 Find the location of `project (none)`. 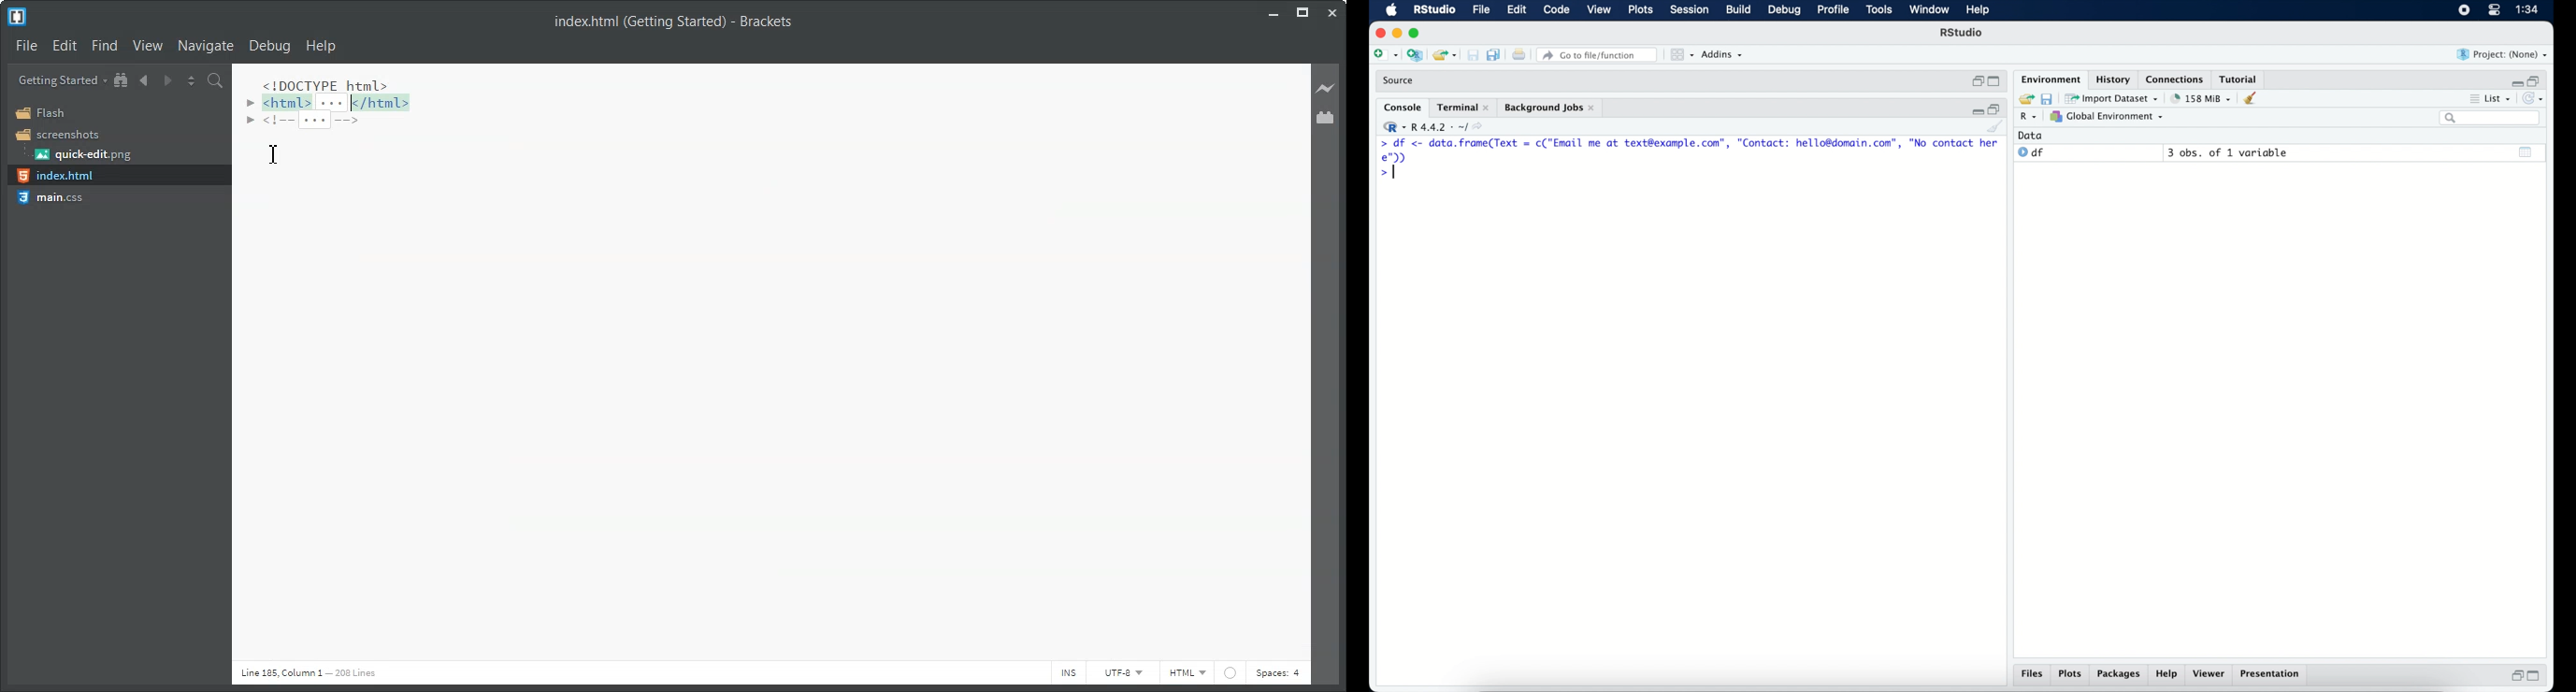

project (none) is located at coordinates (2503, 55).